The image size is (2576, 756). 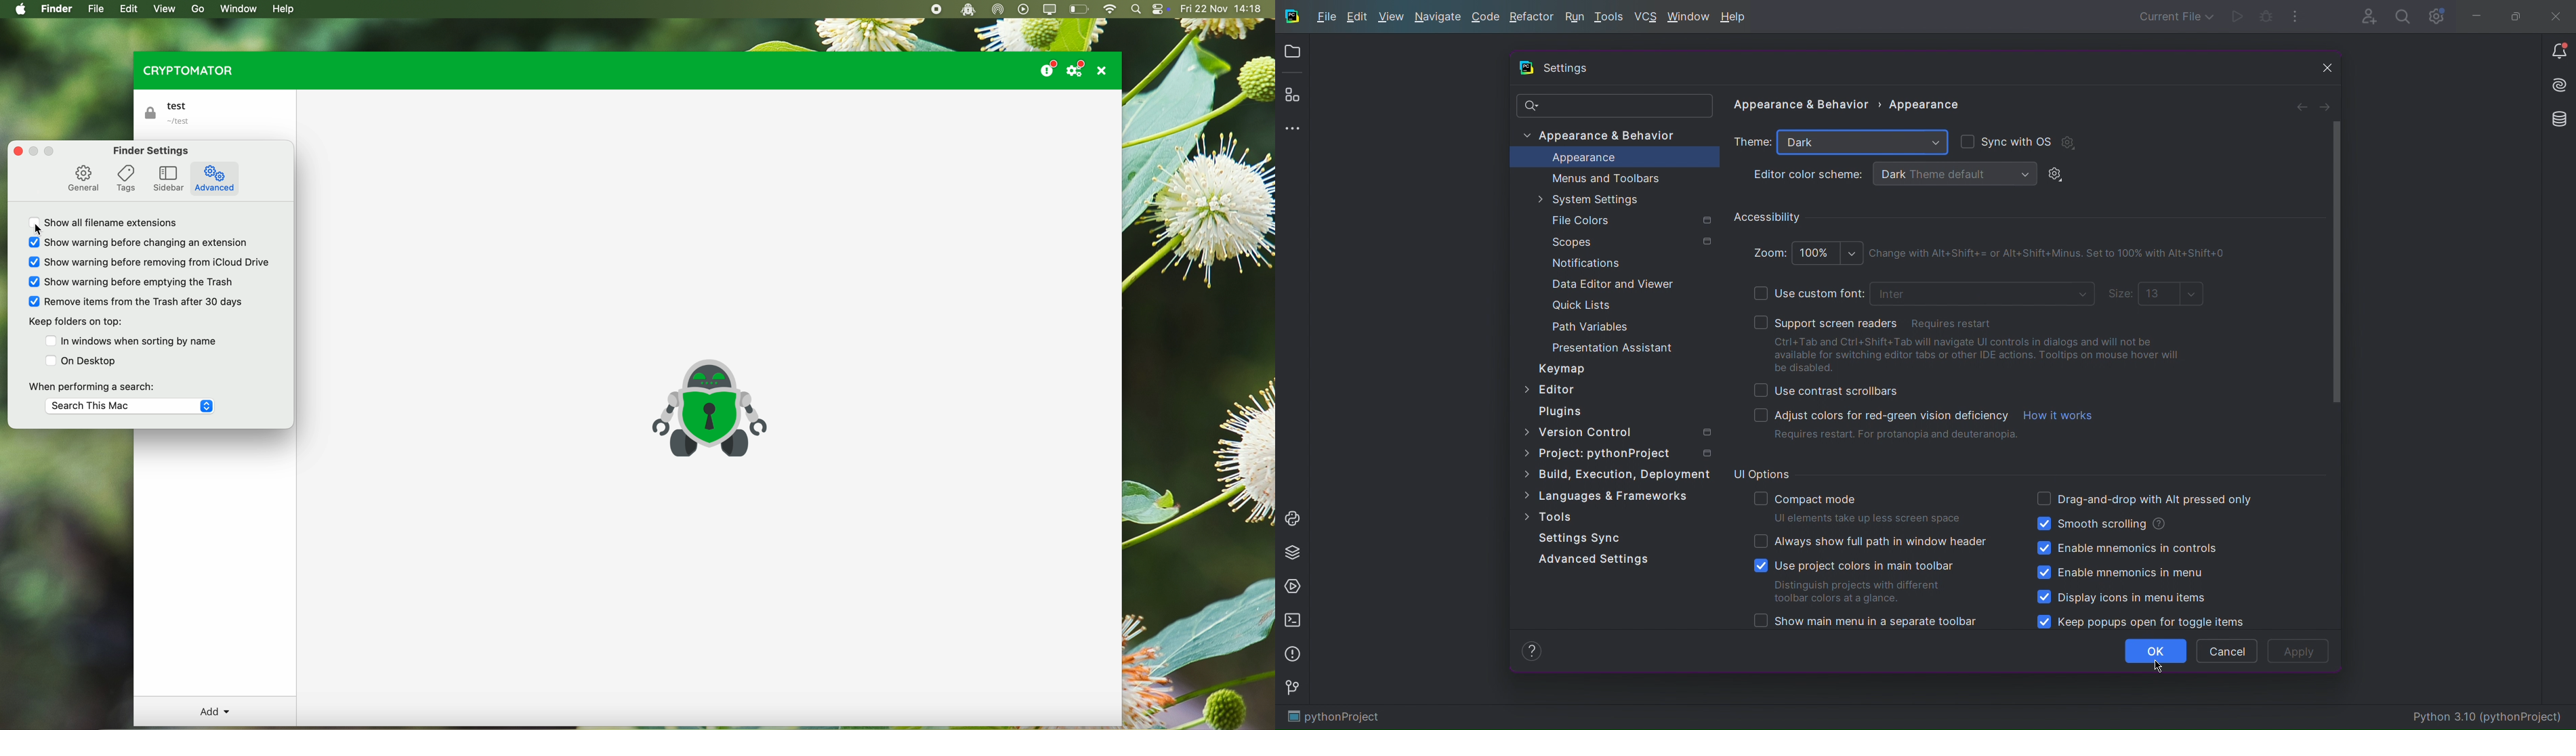 I want to click on settings, so click(x=1078, y=68).